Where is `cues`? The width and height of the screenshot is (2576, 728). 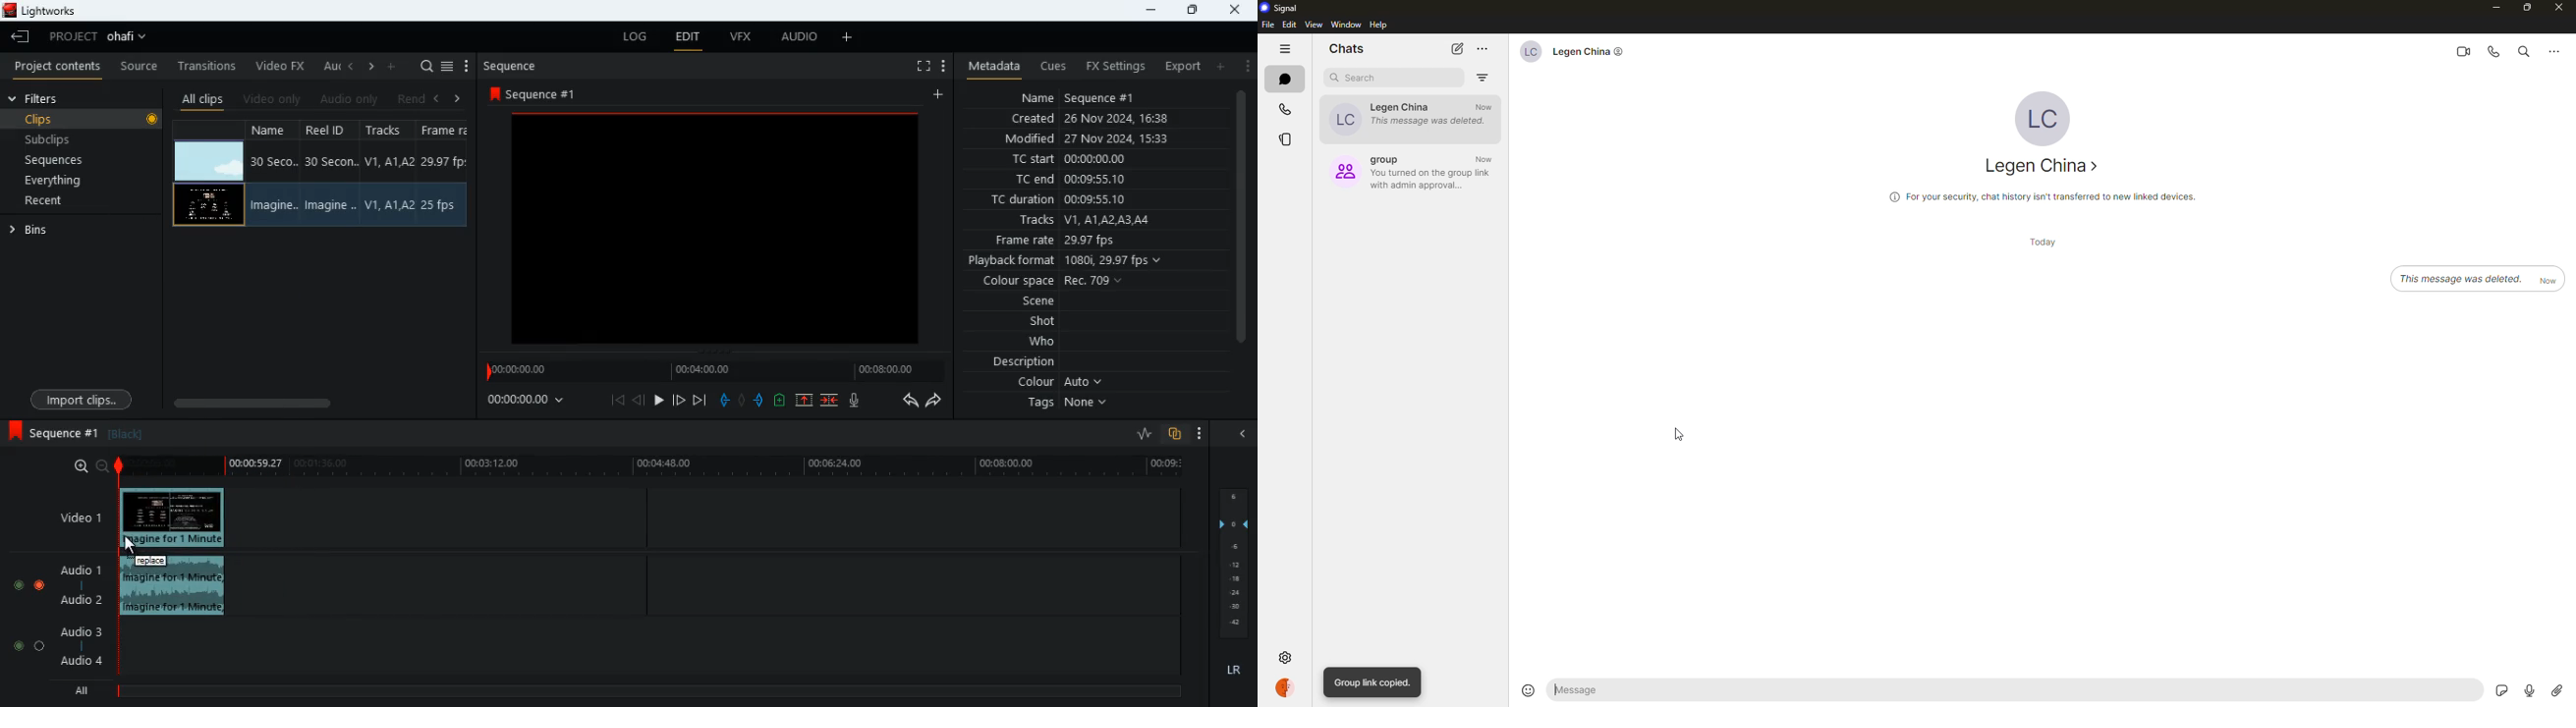
cues is located at coordinates (1054, 67).